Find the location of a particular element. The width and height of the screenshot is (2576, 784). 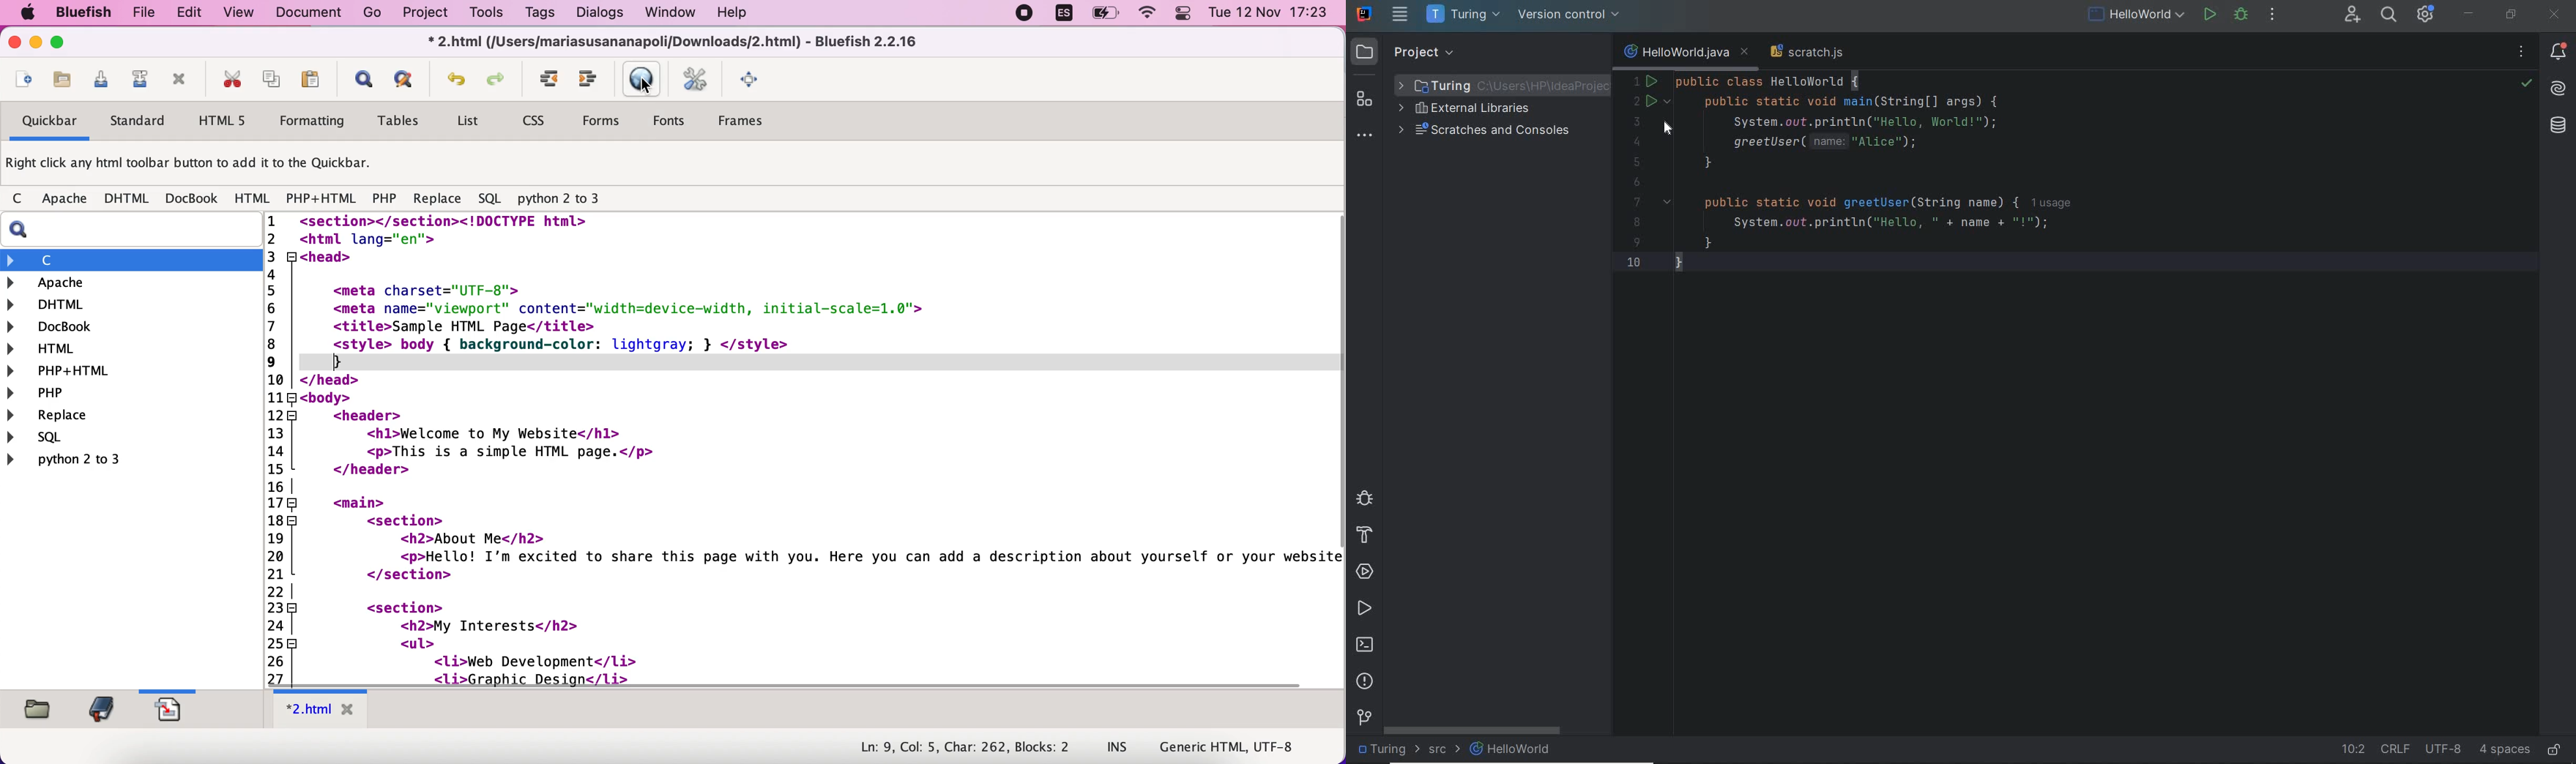

filebrowser is located at coordinates (40, 709).